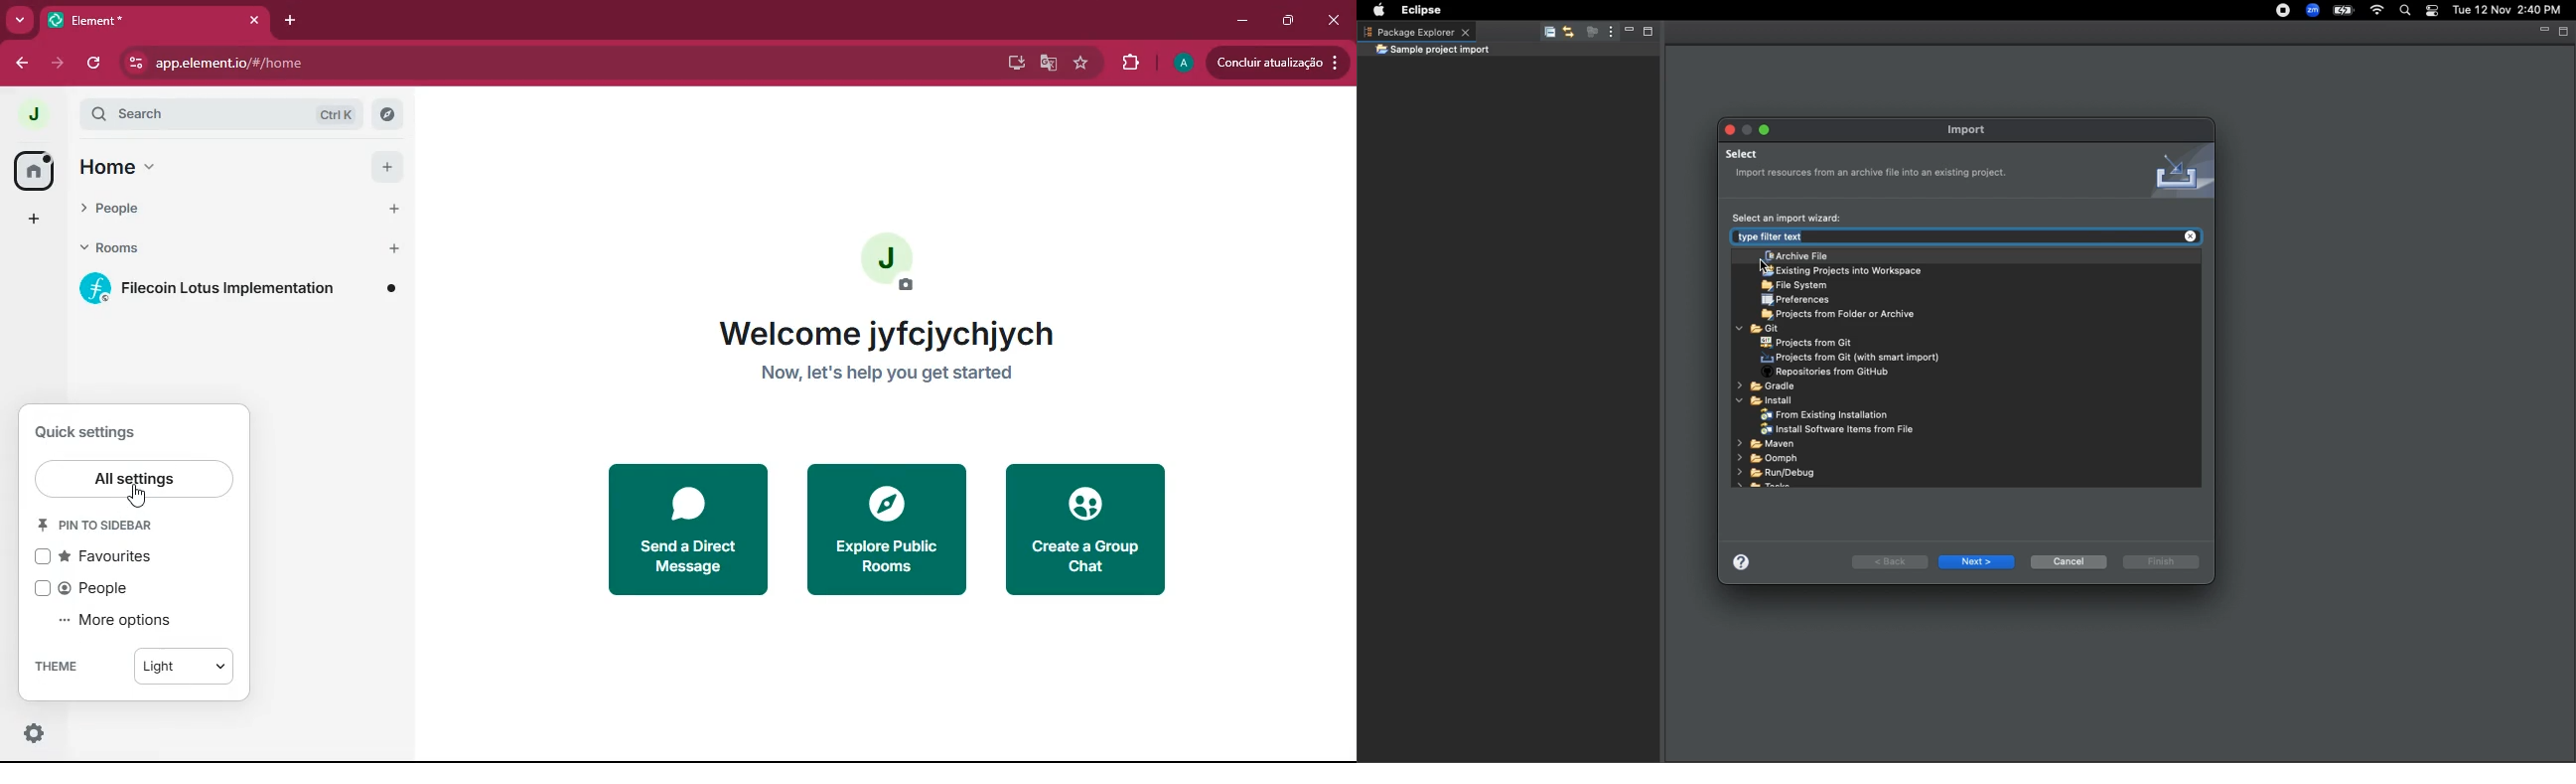 The height and width of the screenshot is (784, 2576). Describe the element at coordinates (333, 64) in the screenshot. I see `app.element.io/#/home` at that location.